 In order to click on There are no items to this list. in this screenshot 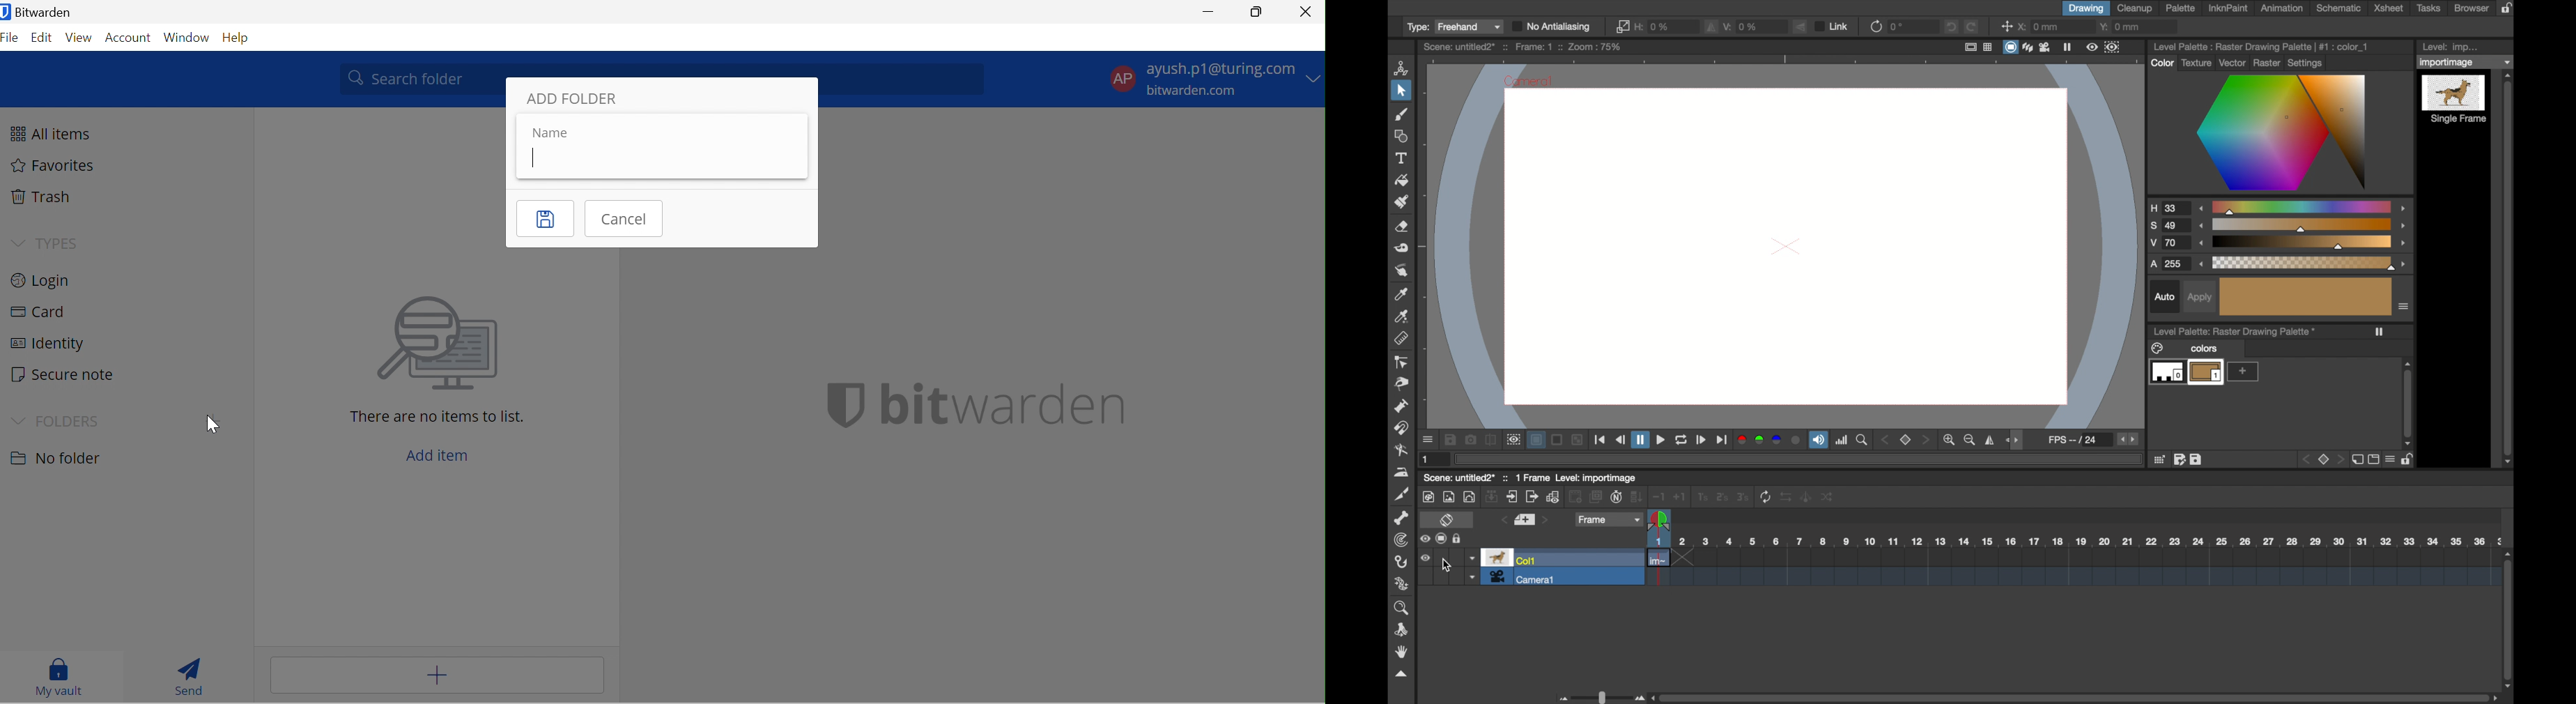, I will do `click(442, 418)`.